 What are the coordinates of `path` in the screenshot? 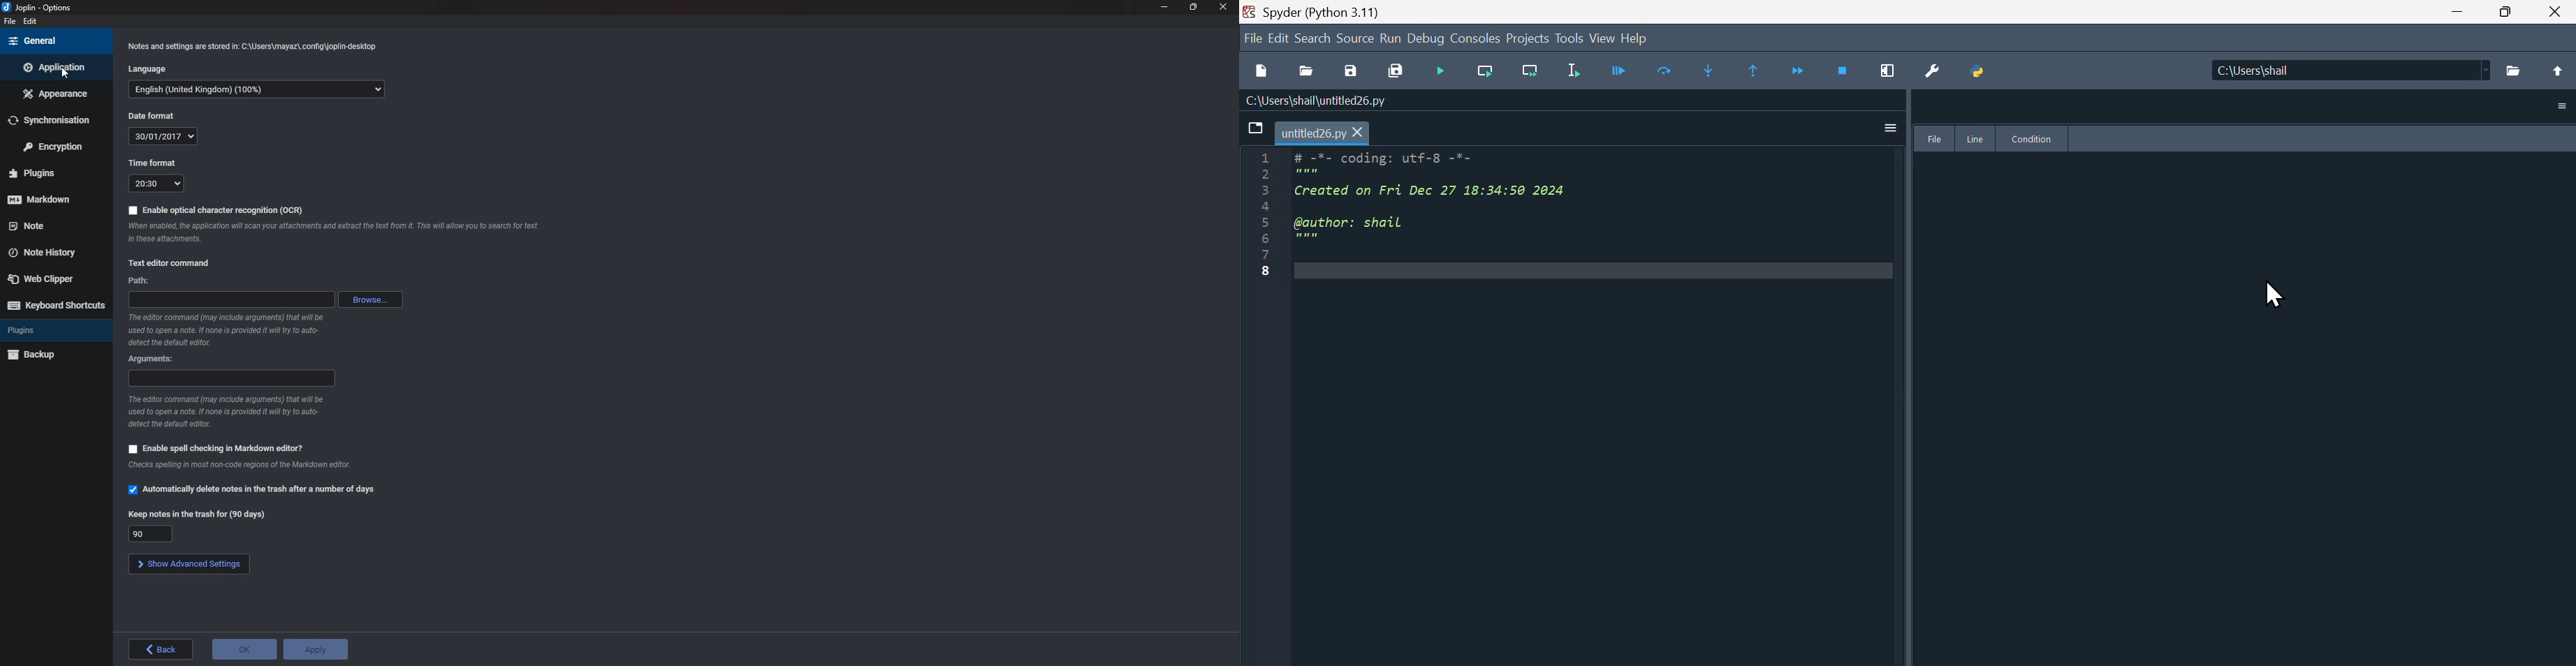 It's located at (231, 299).